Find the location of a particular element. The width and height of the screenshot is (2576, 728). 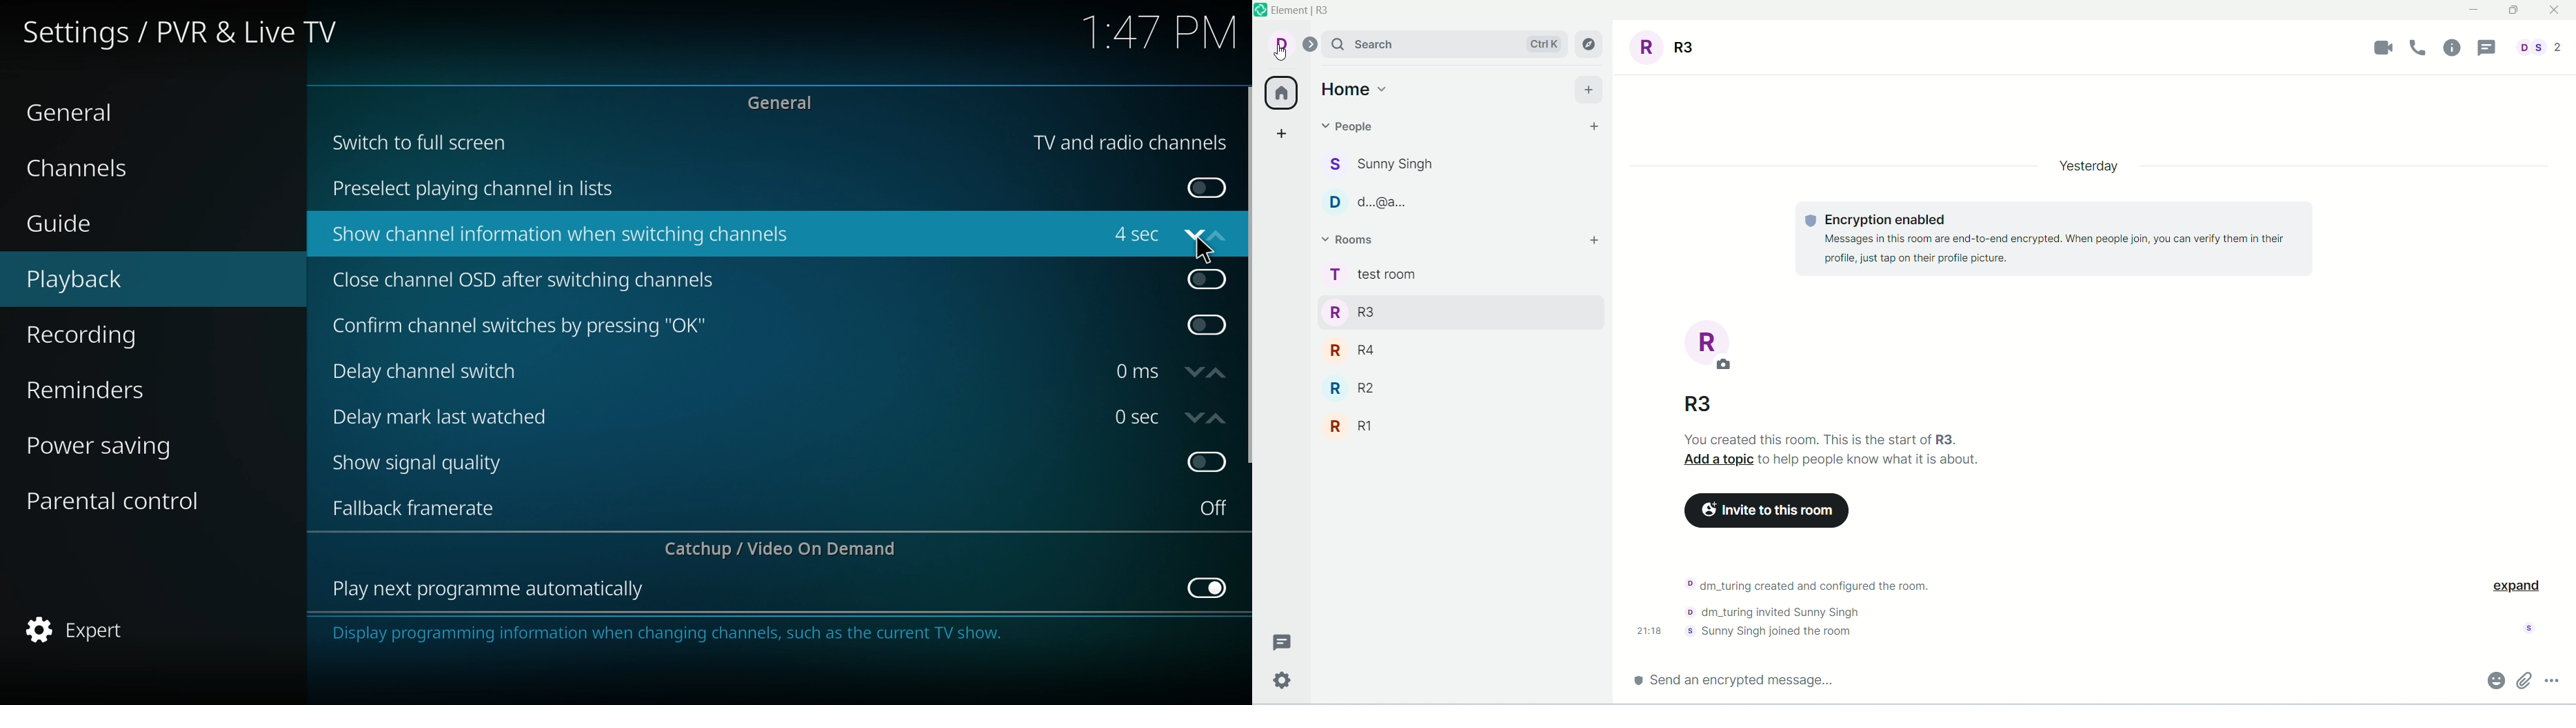

account is located at coordinates (1291, 45).